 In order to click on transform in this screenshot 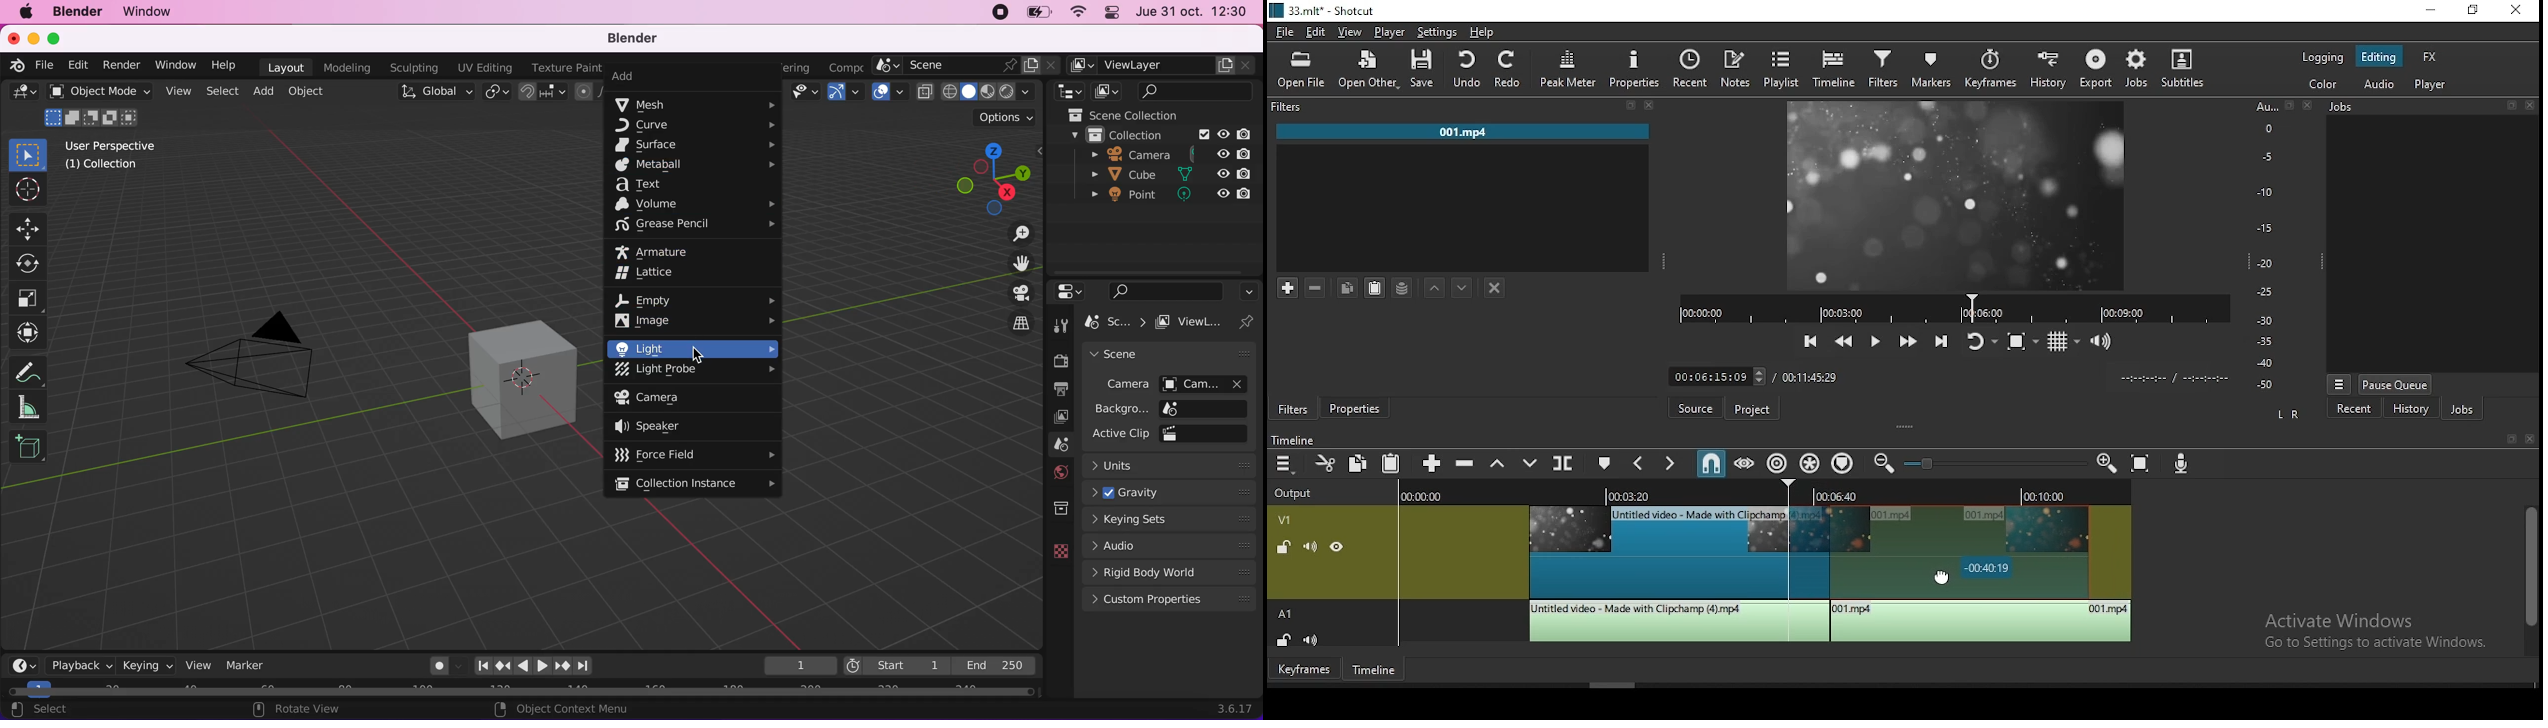, I will do `click(31, 334)`.